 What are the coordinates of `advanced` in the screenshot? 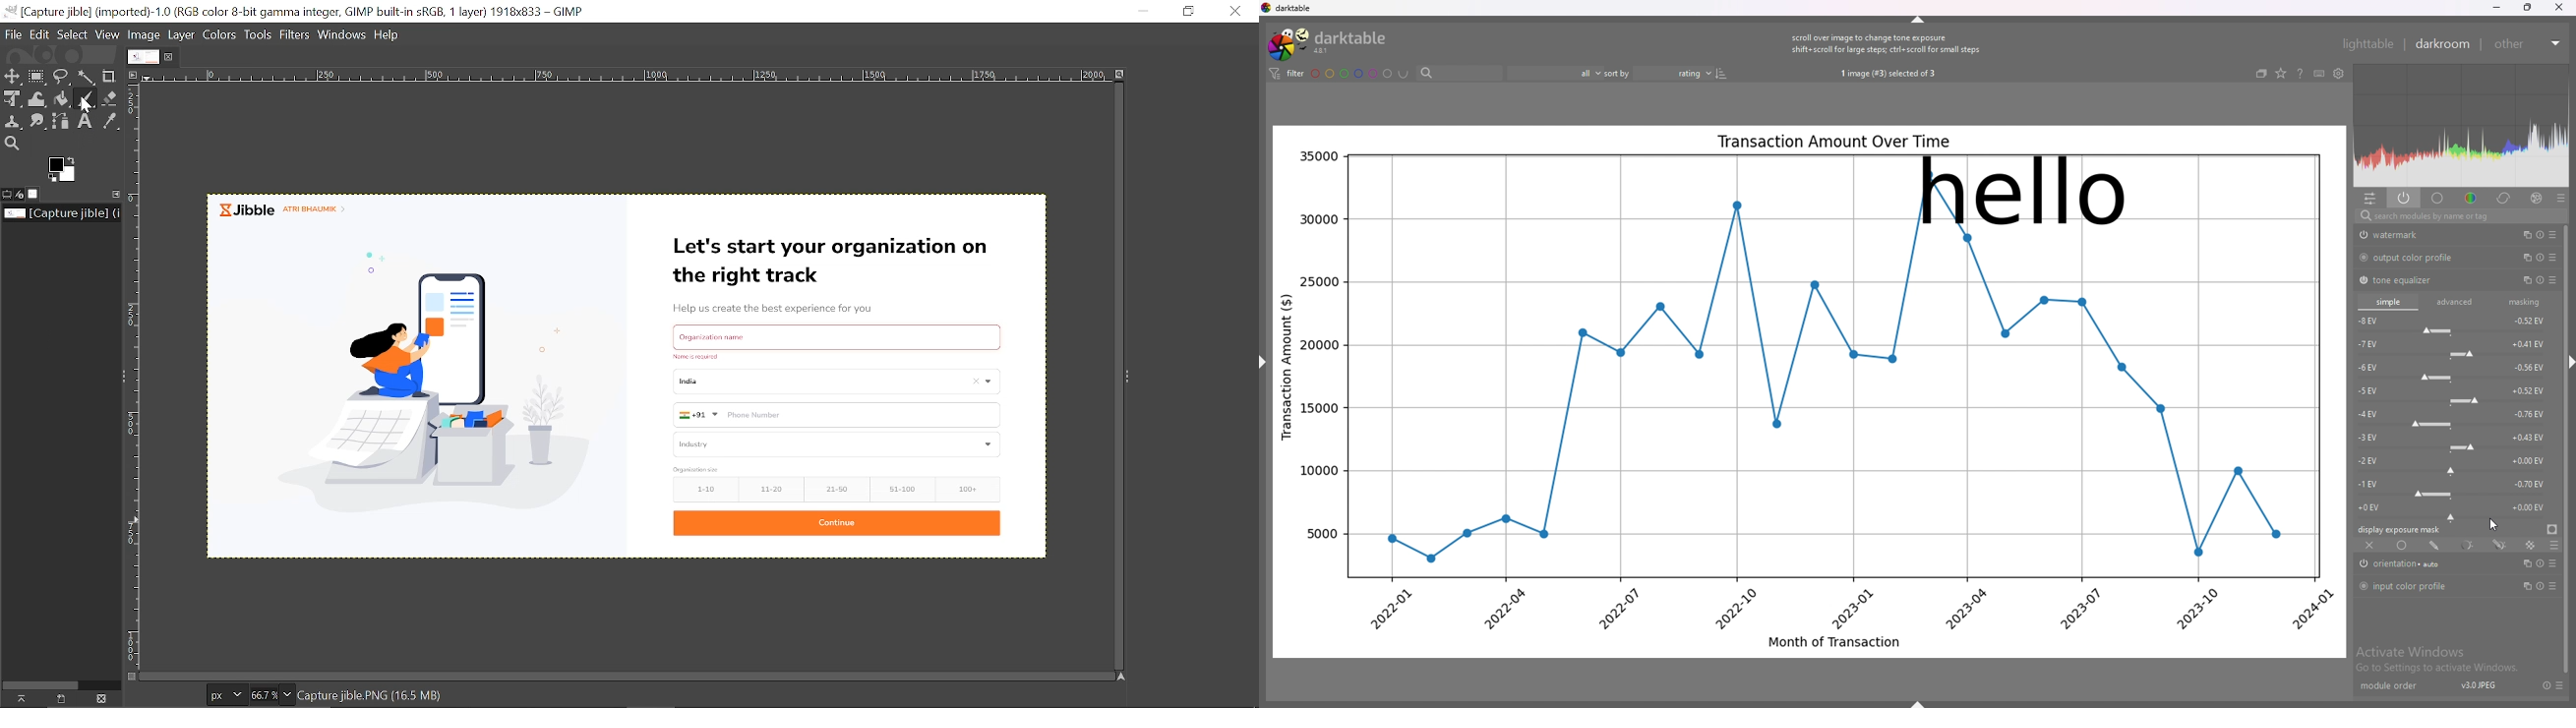 It's located at (2456, 302).